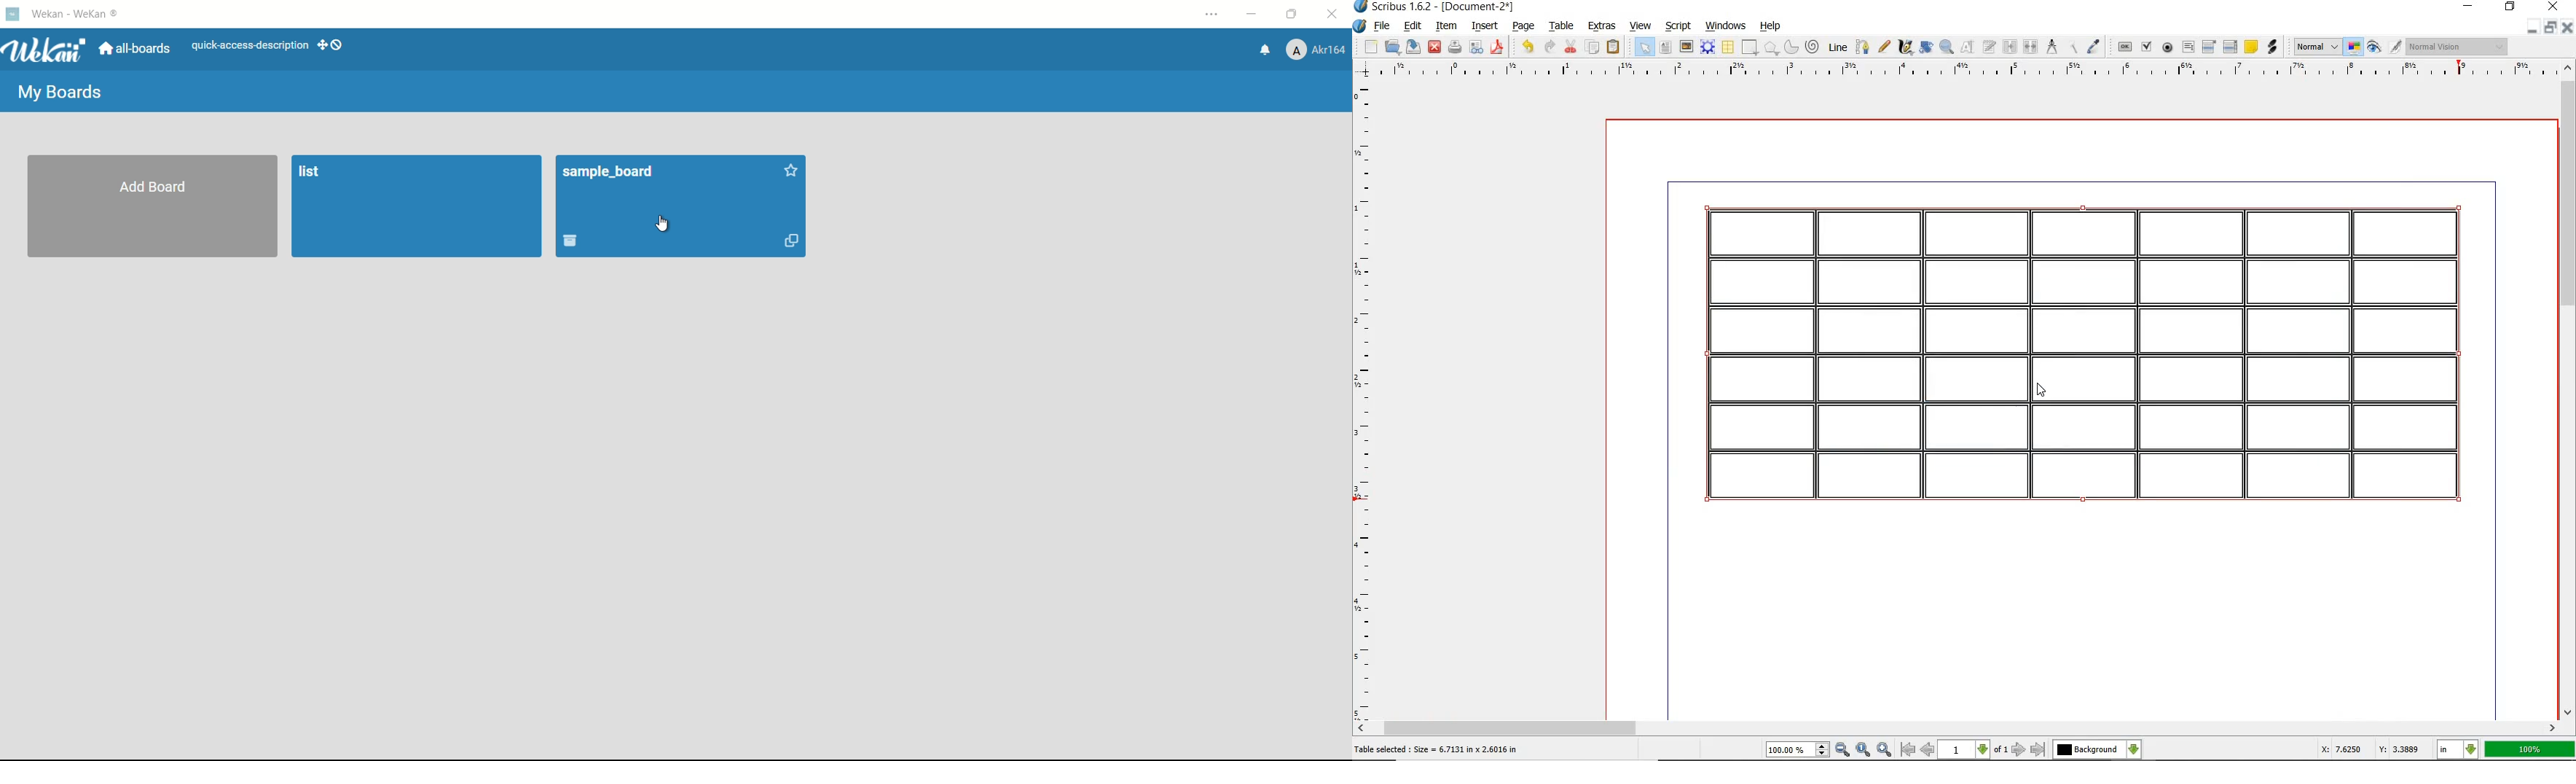 This screenshot has width=2576, height=784. What do you see at coordinates (2038, 749) in the screenshot?
I see `go to last page` at bounding box center [2038, 749].